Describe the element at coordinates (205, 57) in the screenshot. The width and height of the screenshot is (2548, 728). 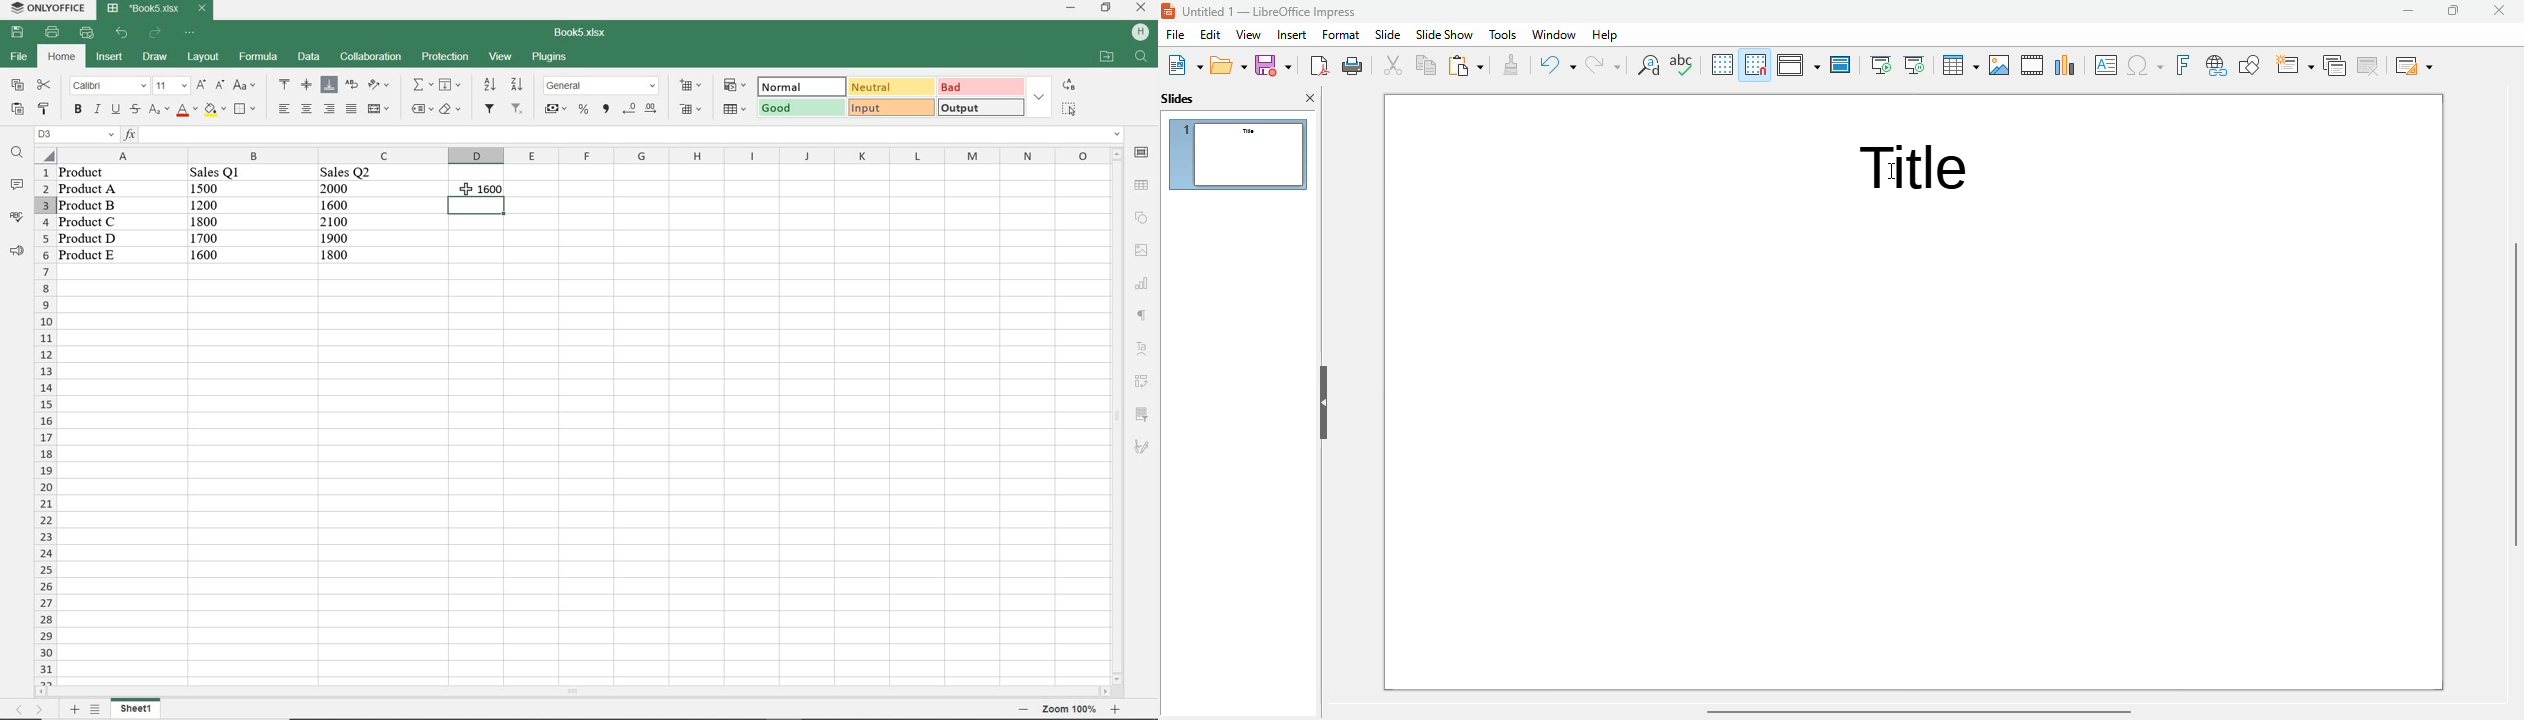
I see `layout` at that location.